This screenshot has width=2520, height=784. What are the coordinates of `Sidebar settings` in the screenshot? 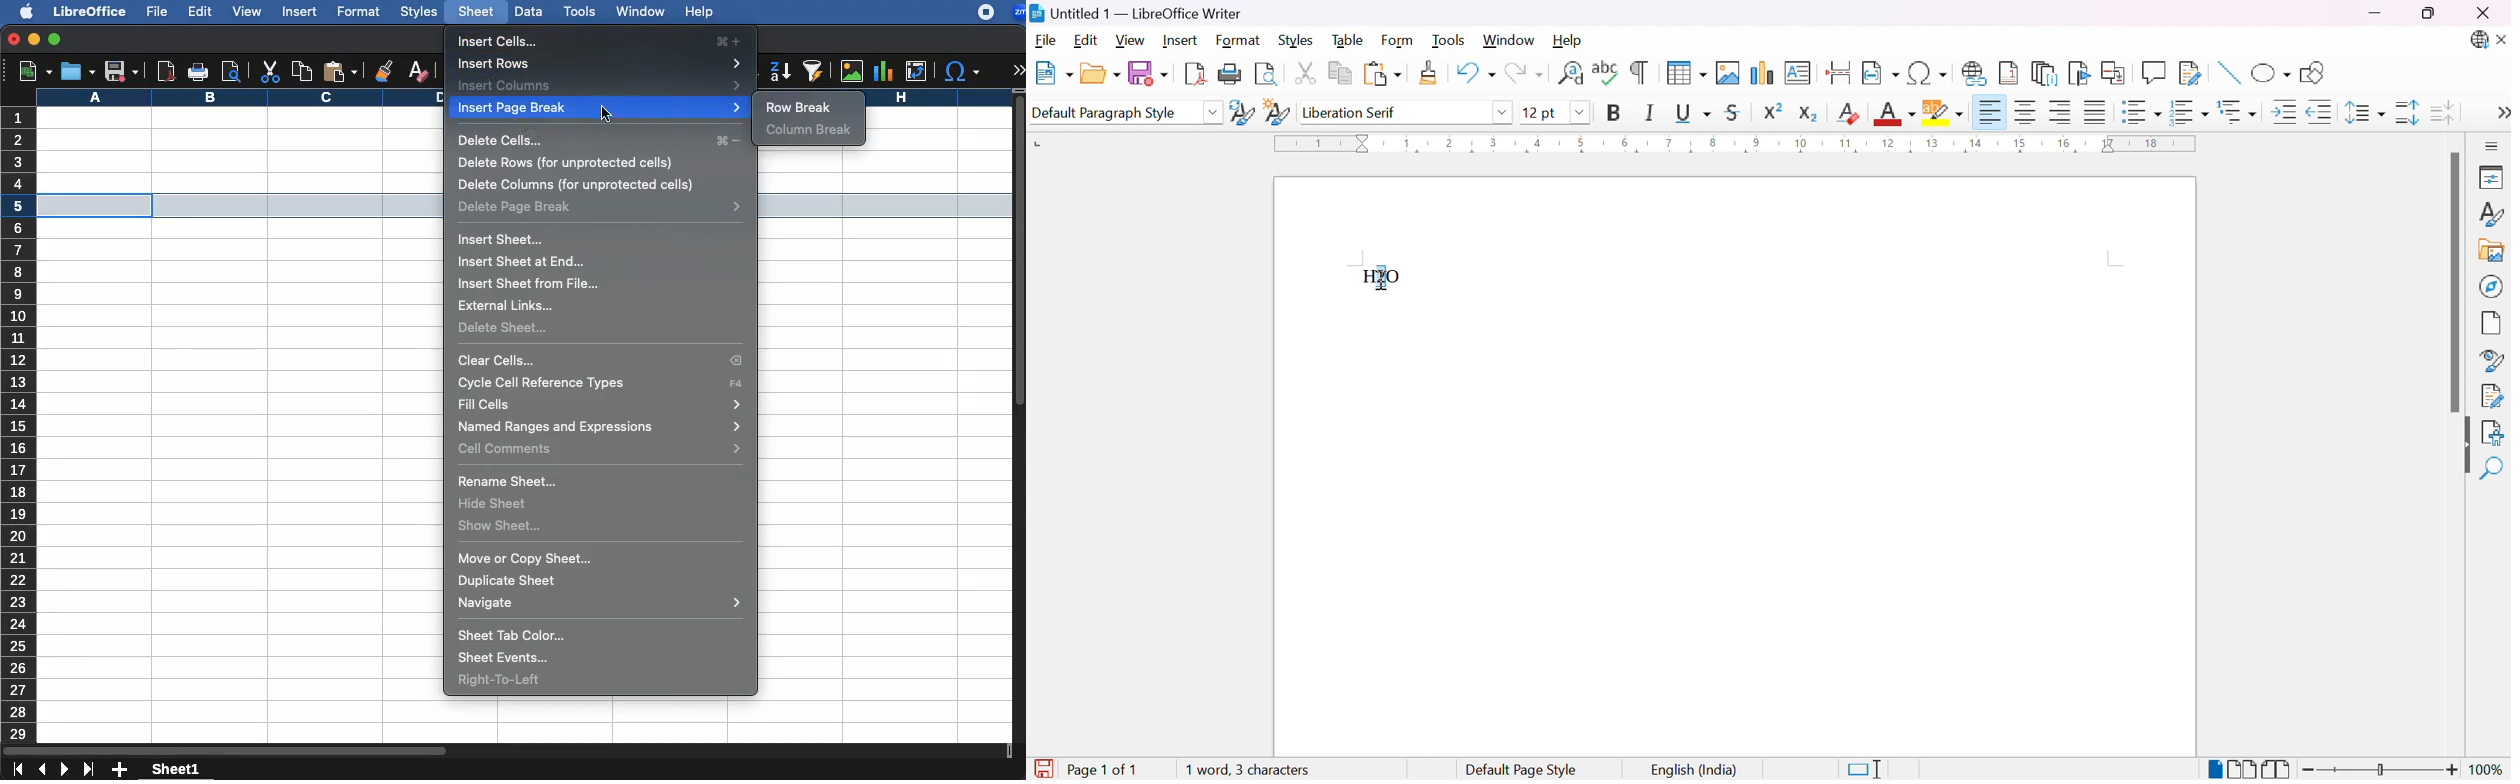 It's located at (2494, 145).